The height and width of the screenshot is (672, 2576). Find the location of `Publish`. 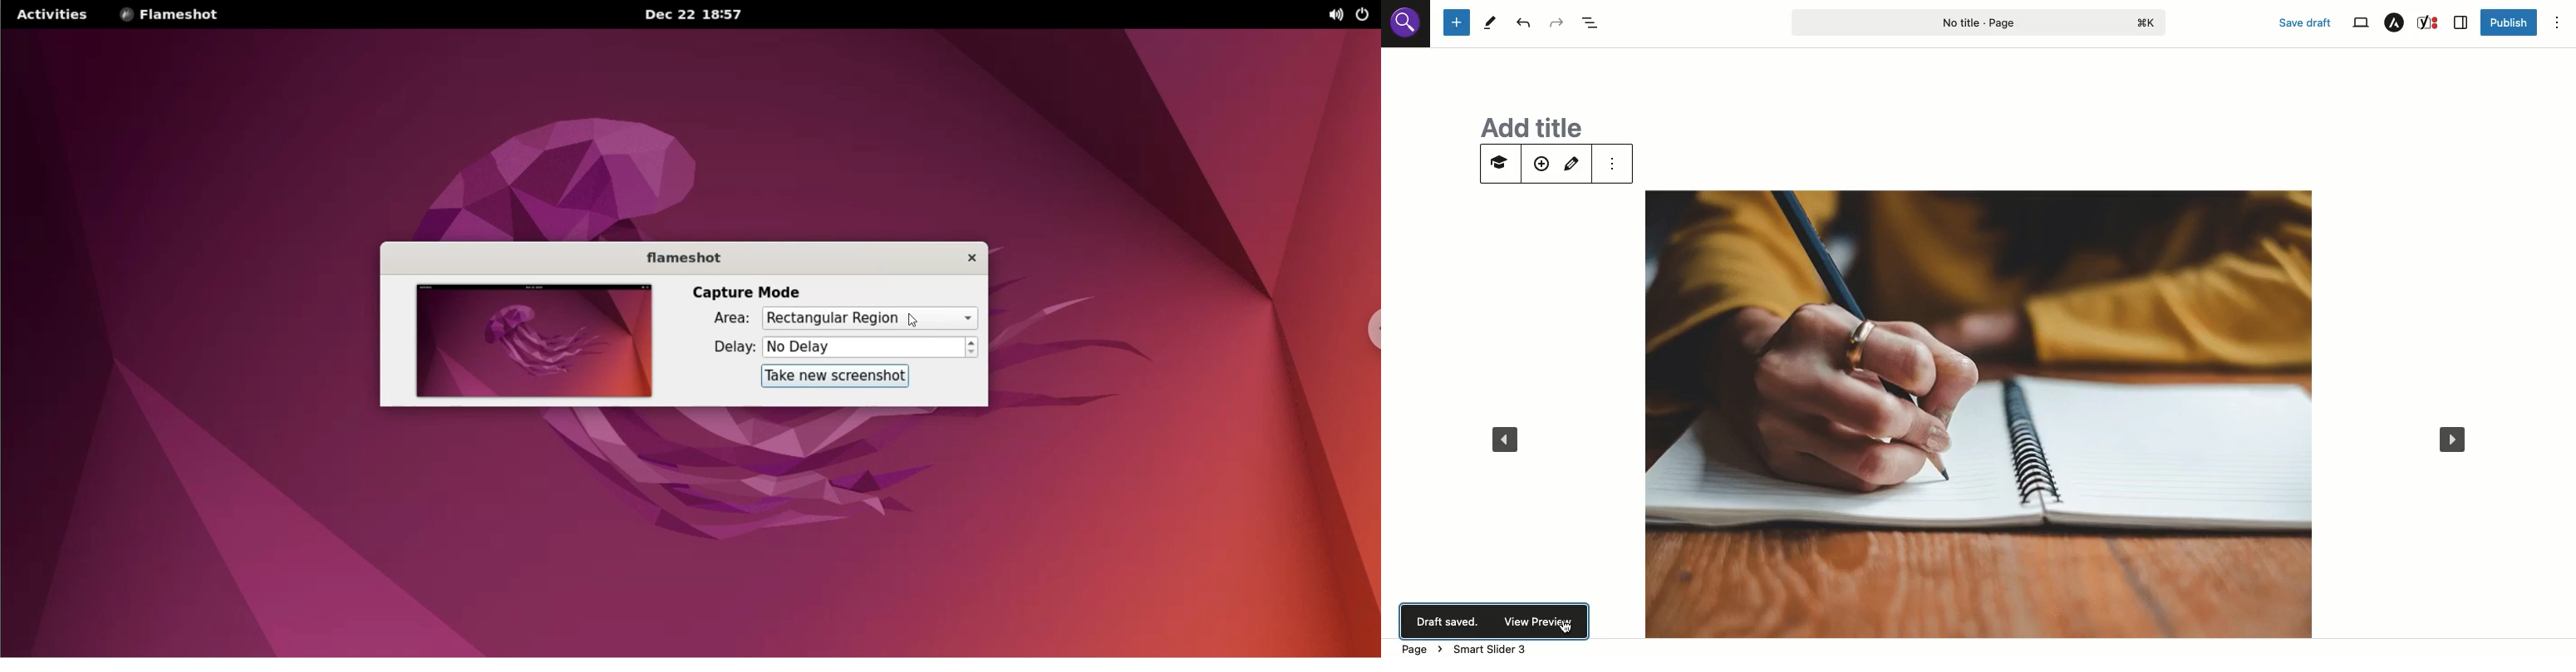

Publish is located at coordinates (2509, 24).